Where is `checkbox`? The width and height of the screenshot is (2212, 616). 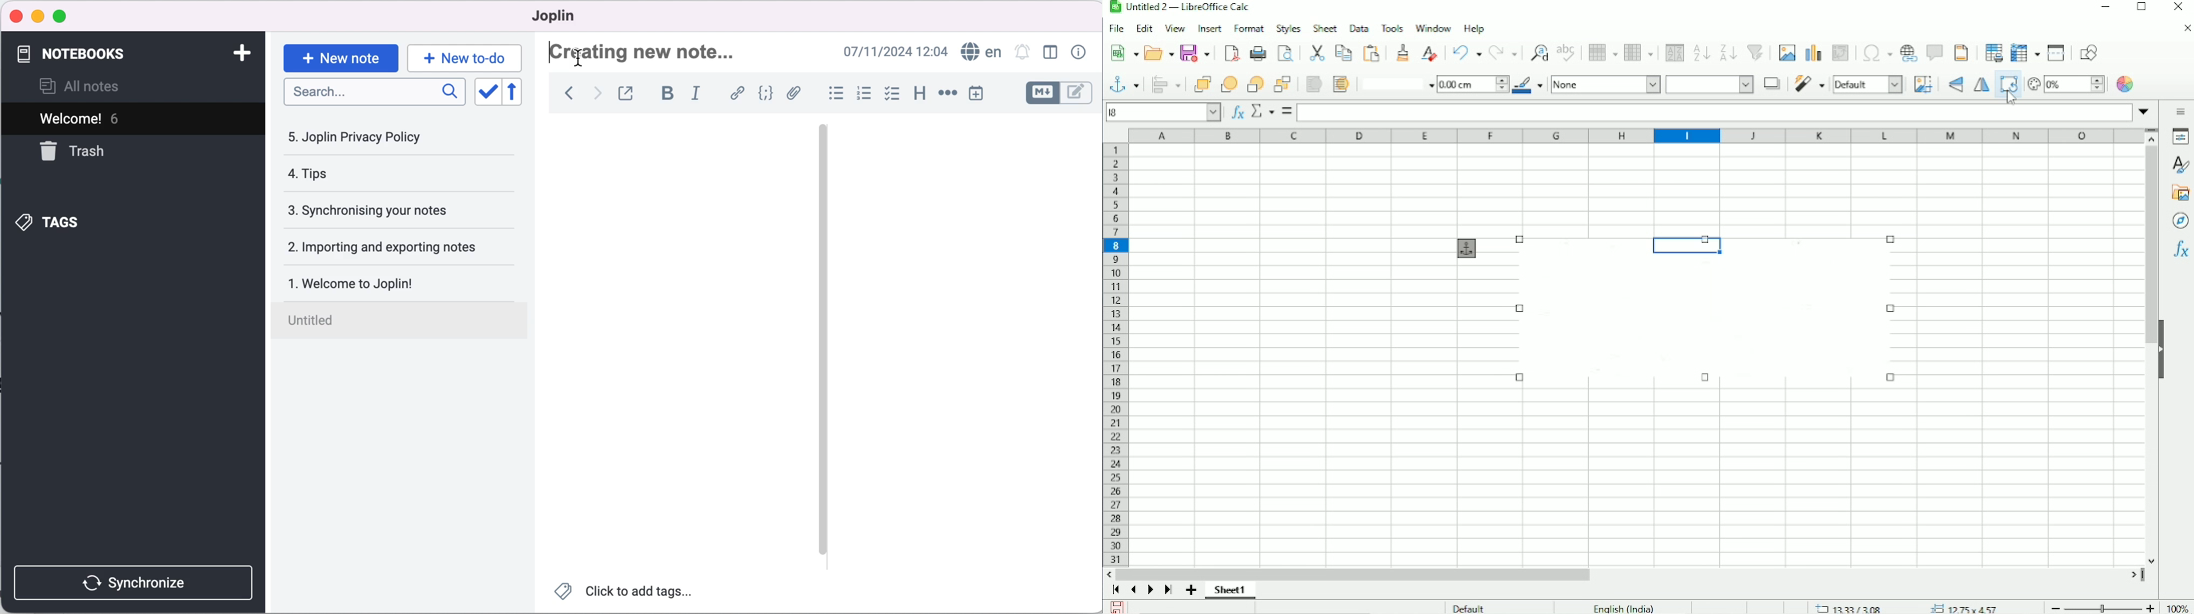
checkbox is located at coordinates (894, 95).